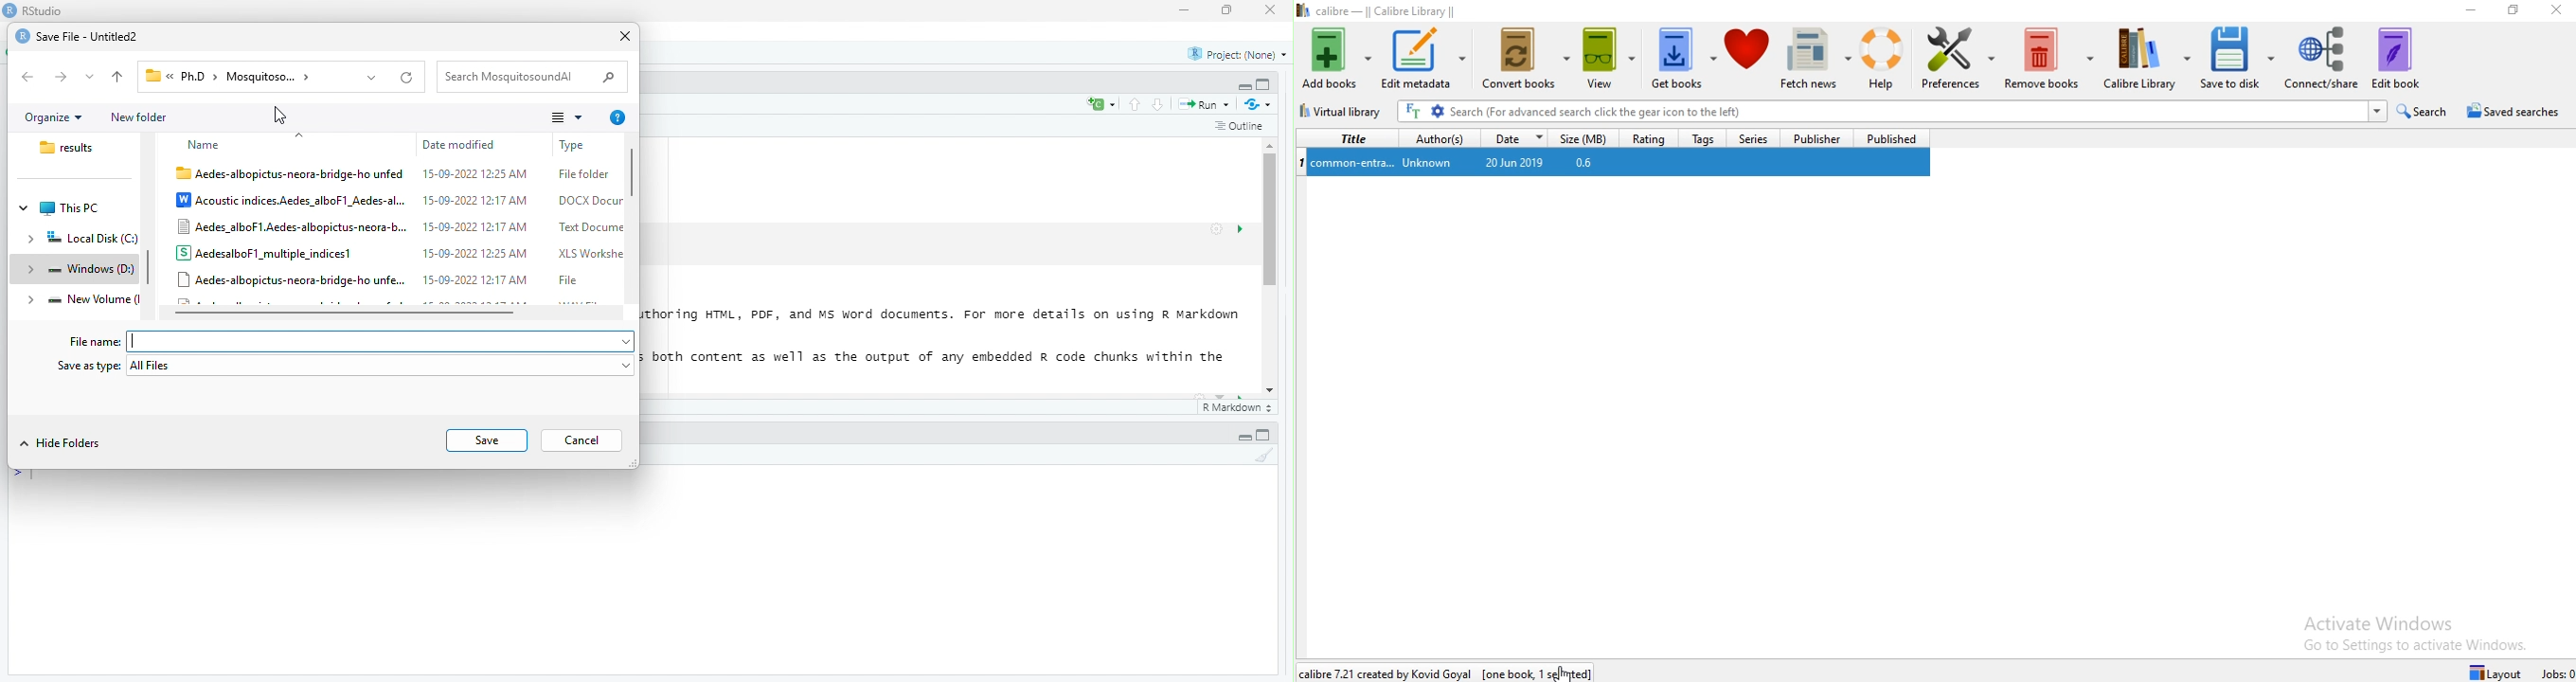 Image resolution: width=2576 pixels, height=700 pixels. Describe the element at coordinates (1302, 160) in the screenshot. I see `Index No.` at that location.